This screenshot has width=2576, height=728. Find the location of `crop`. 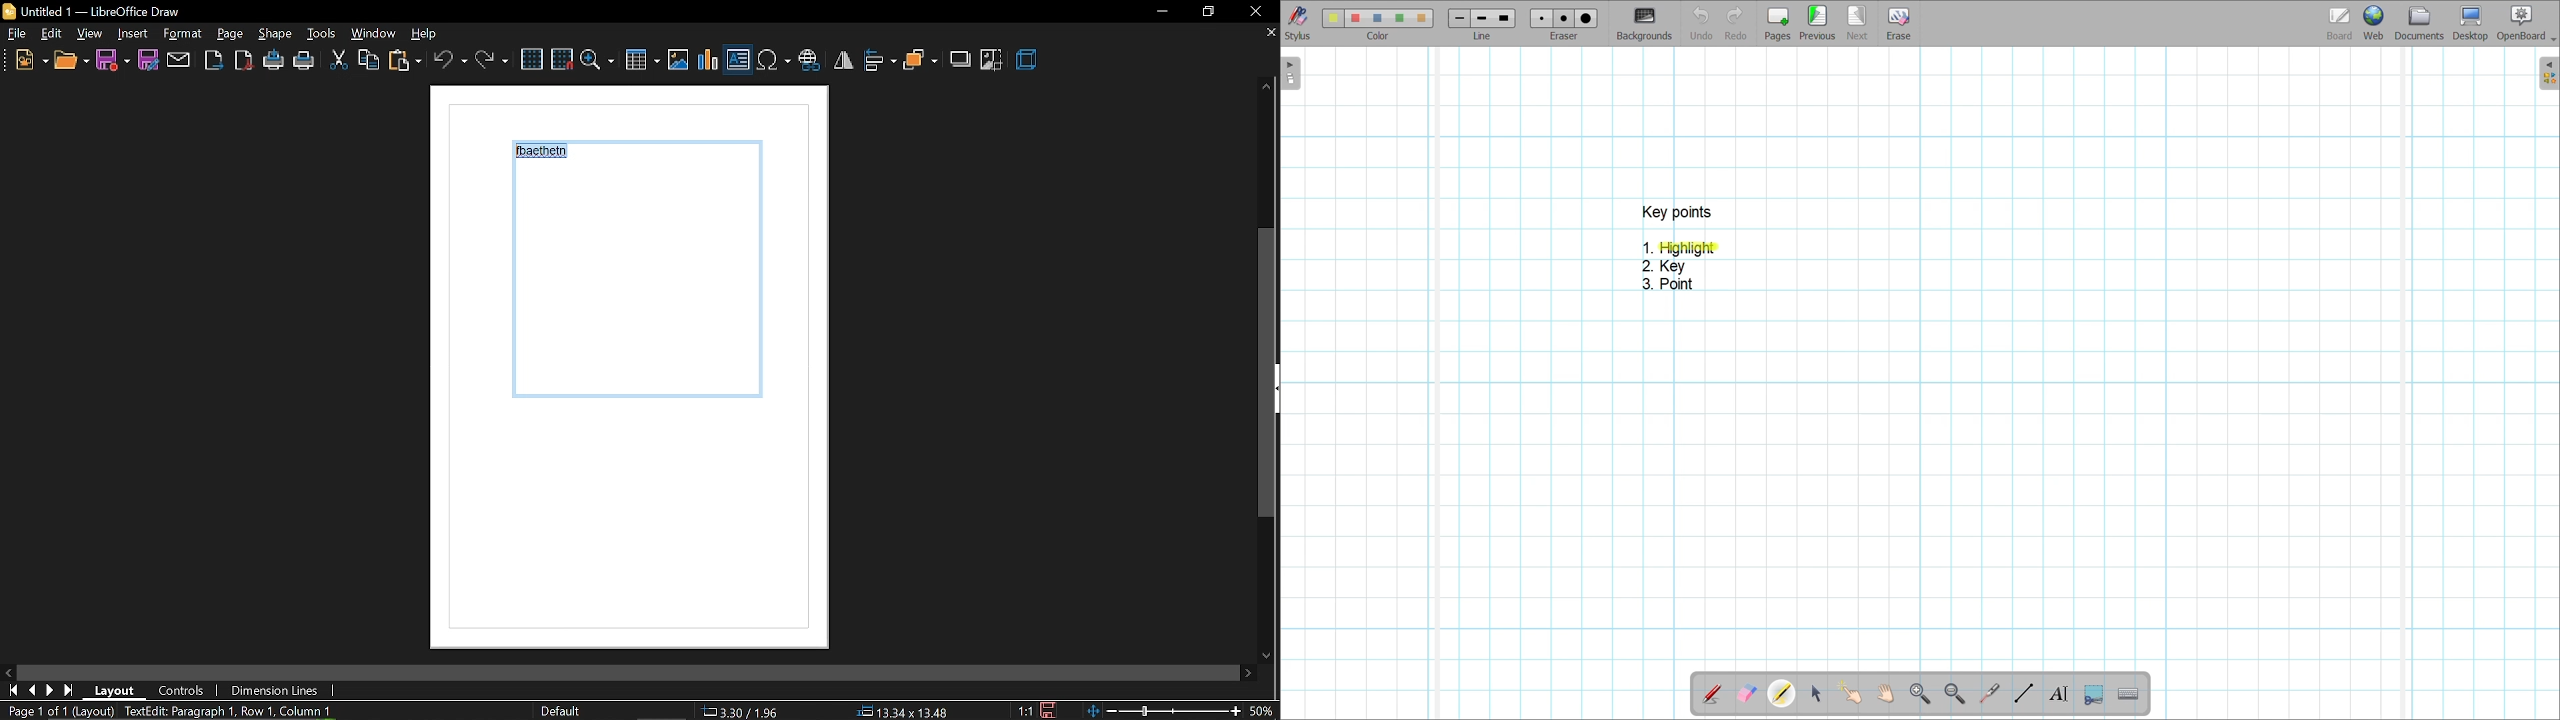

crop is located at coordinates (993, 62).